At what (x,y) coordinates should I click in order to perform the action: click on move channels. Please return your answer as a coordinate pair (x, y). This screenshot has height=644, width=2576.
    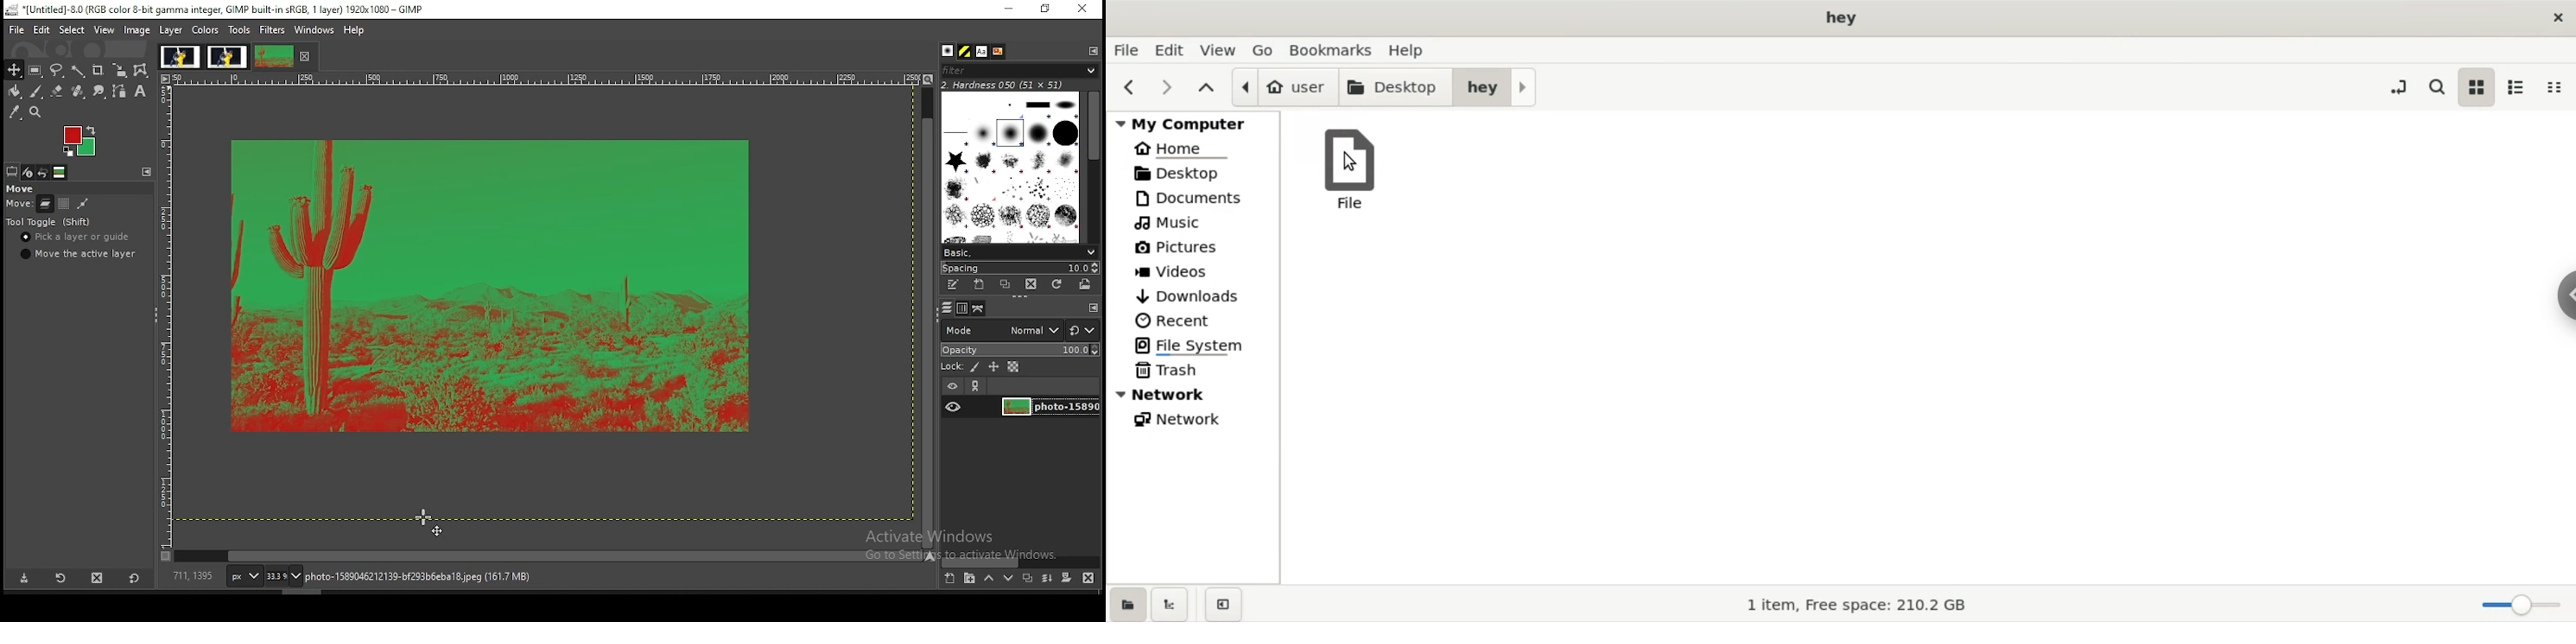
    Looking at the image, I should click on (64, 203).